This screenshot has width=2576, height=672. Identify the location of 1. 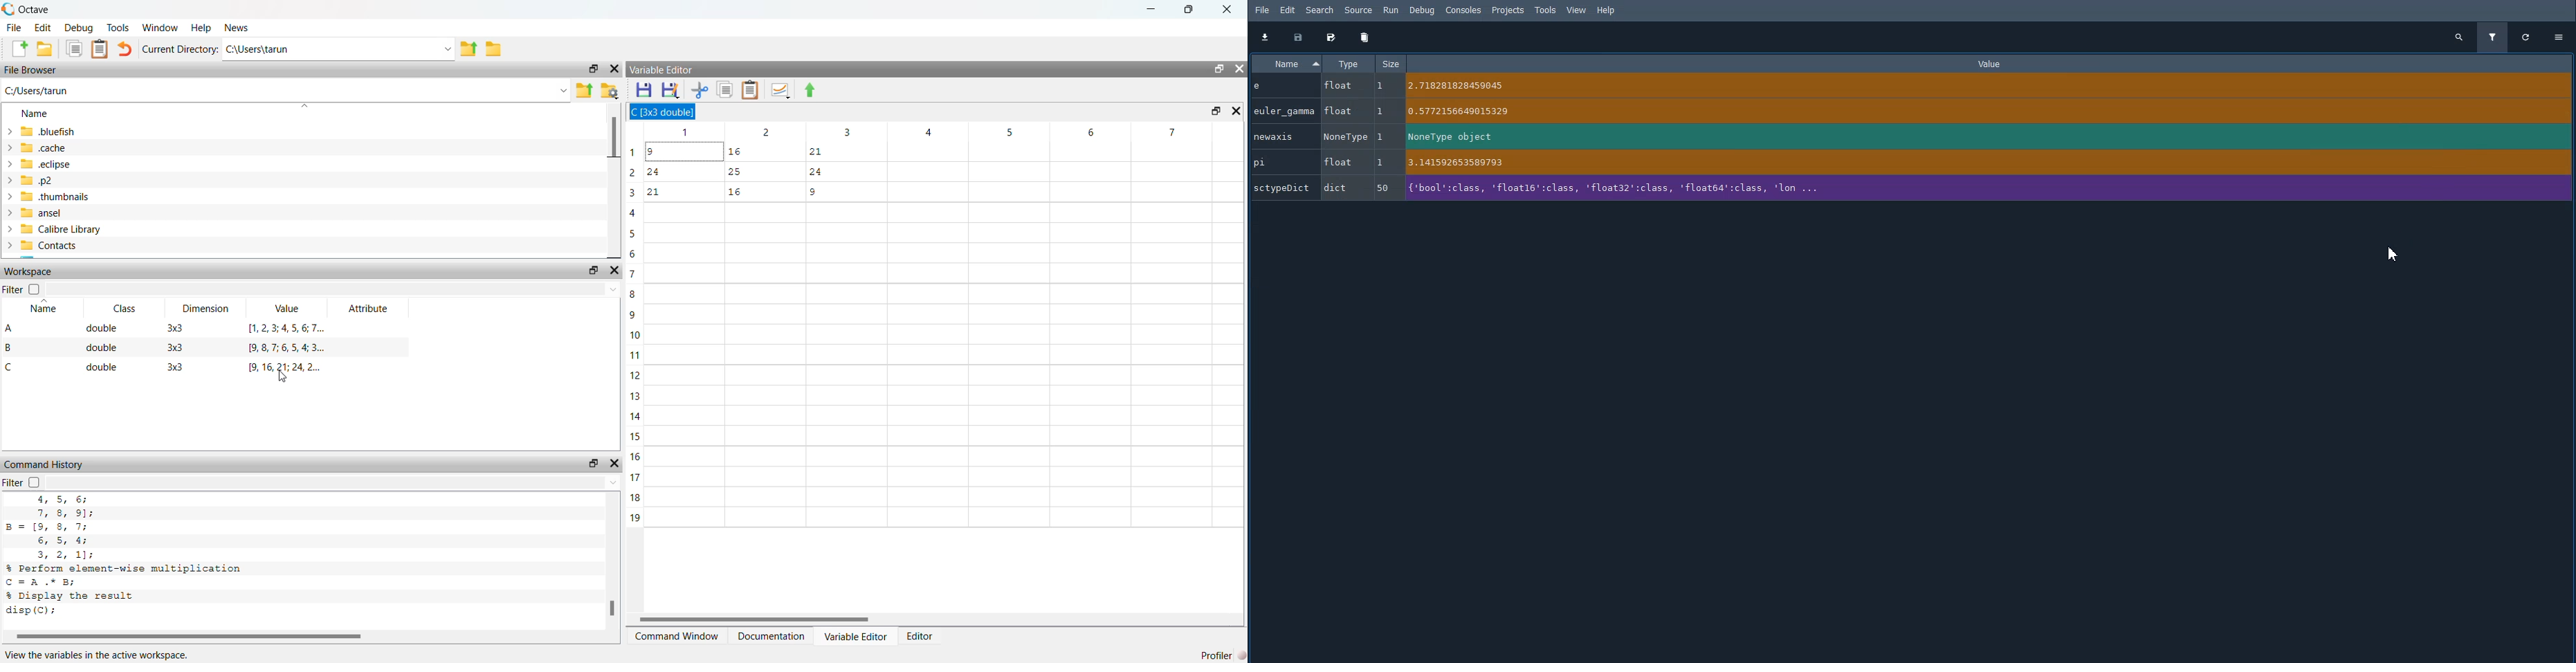
(1383, 136).